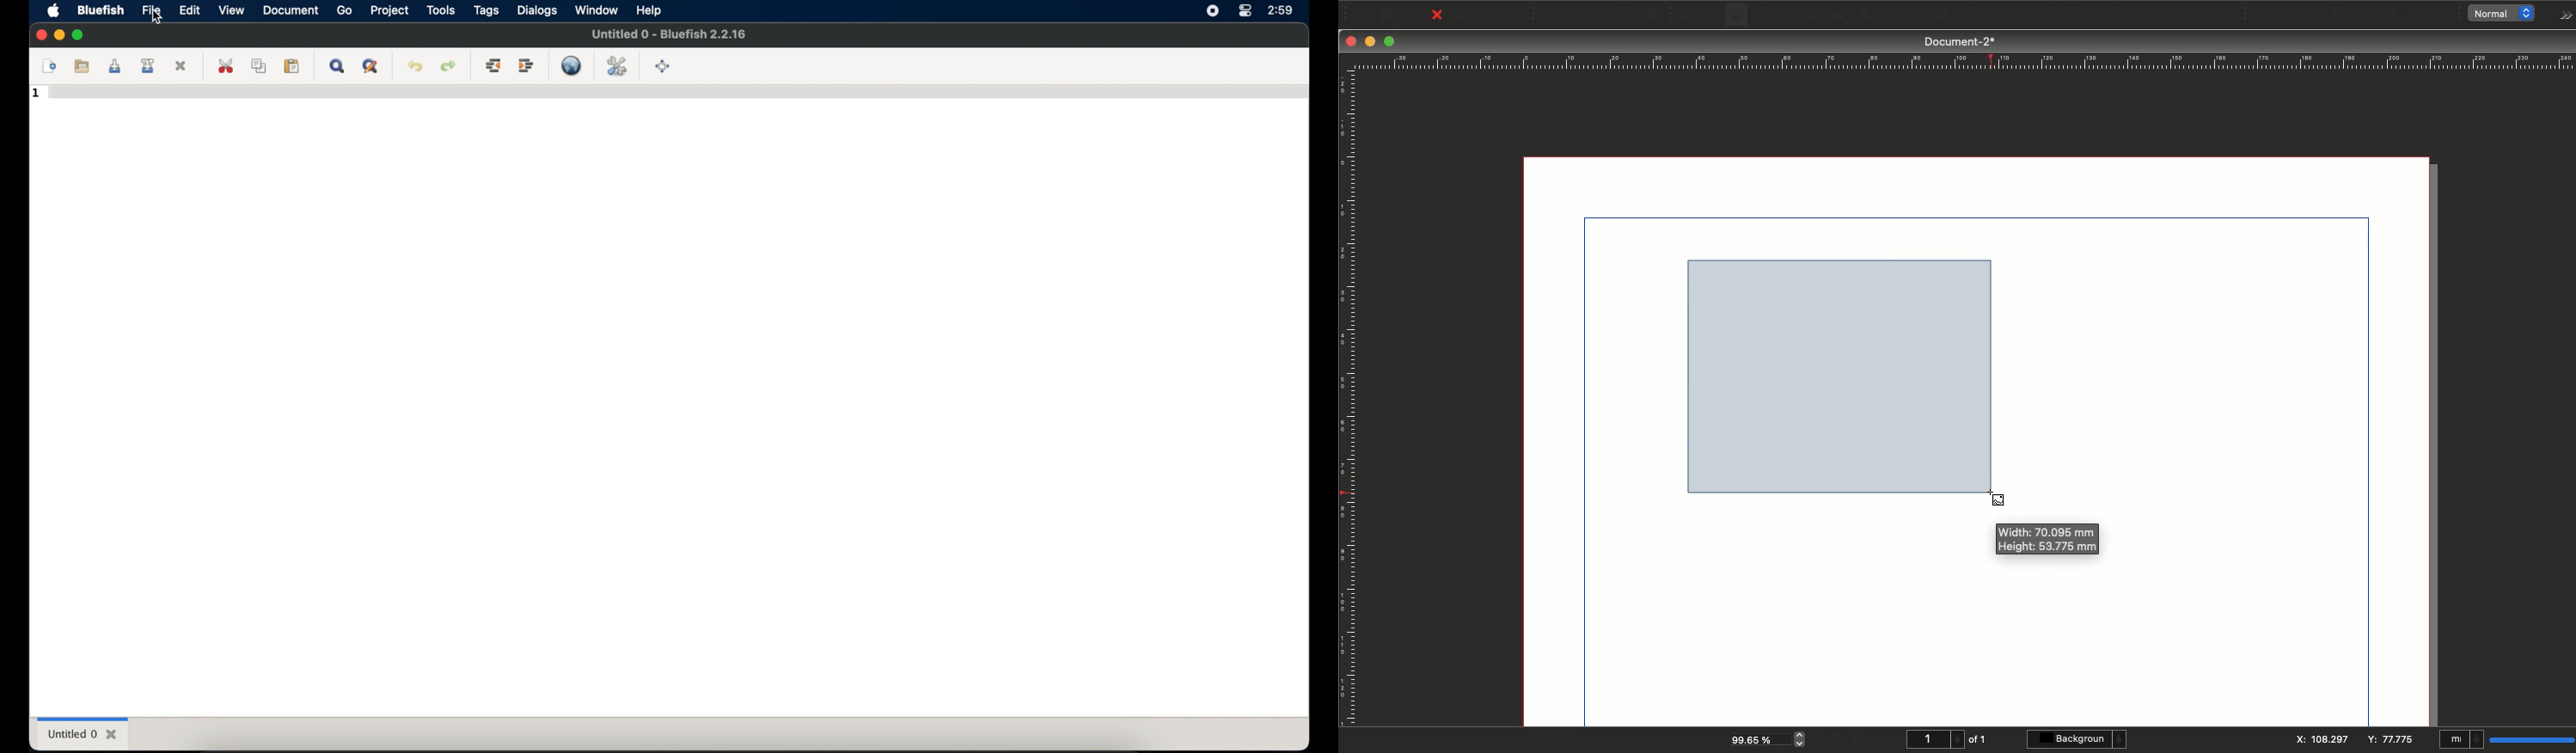 The image size is (2576, 756). I want to click on bluefish, so click(101, 10).